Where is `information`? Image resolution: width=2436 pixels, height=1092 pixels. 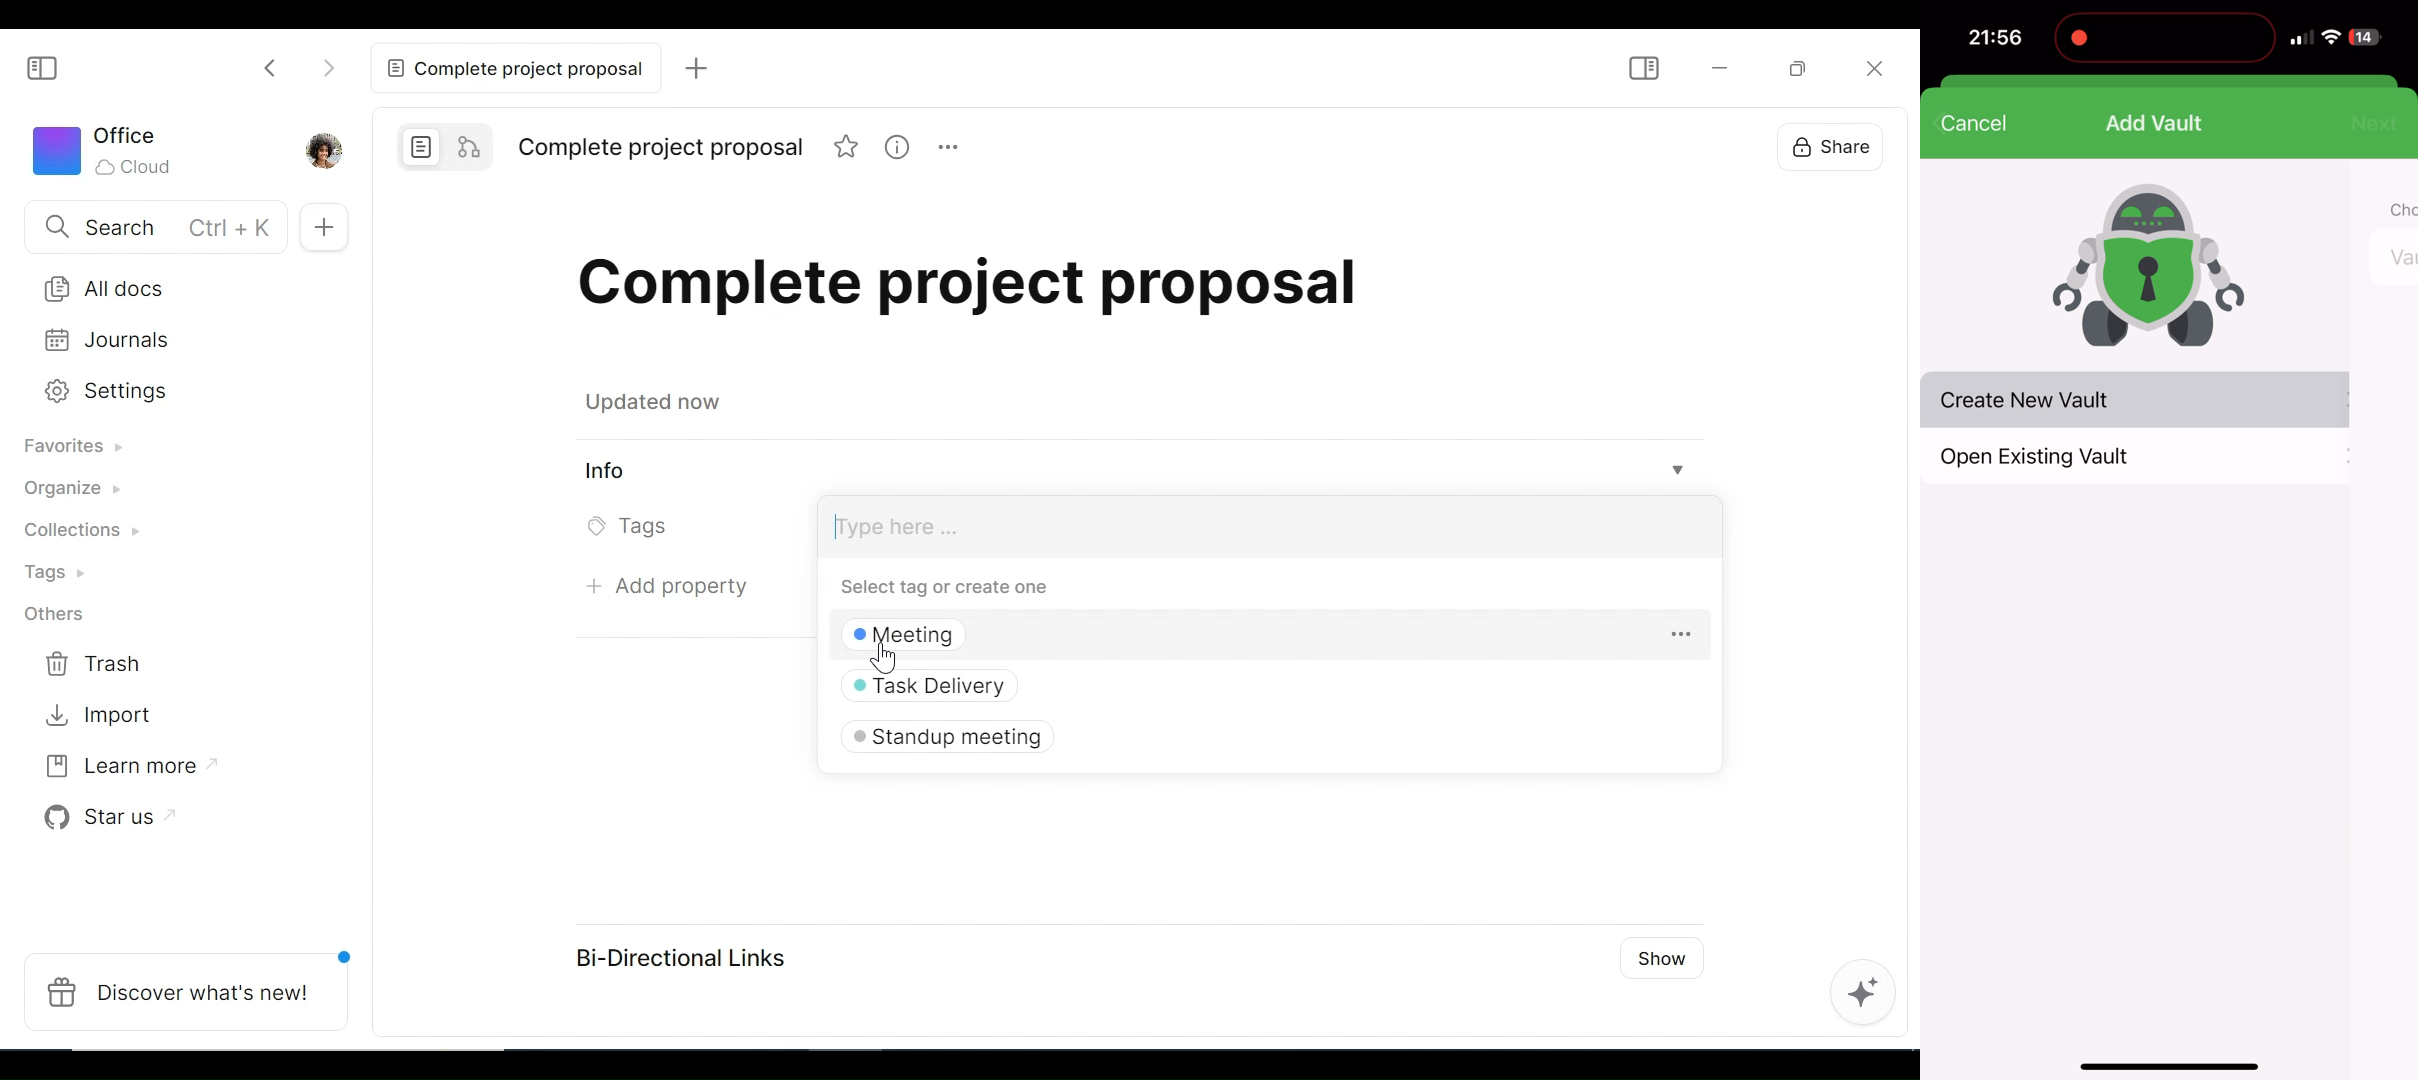 information is located at coordinates (900, 148).